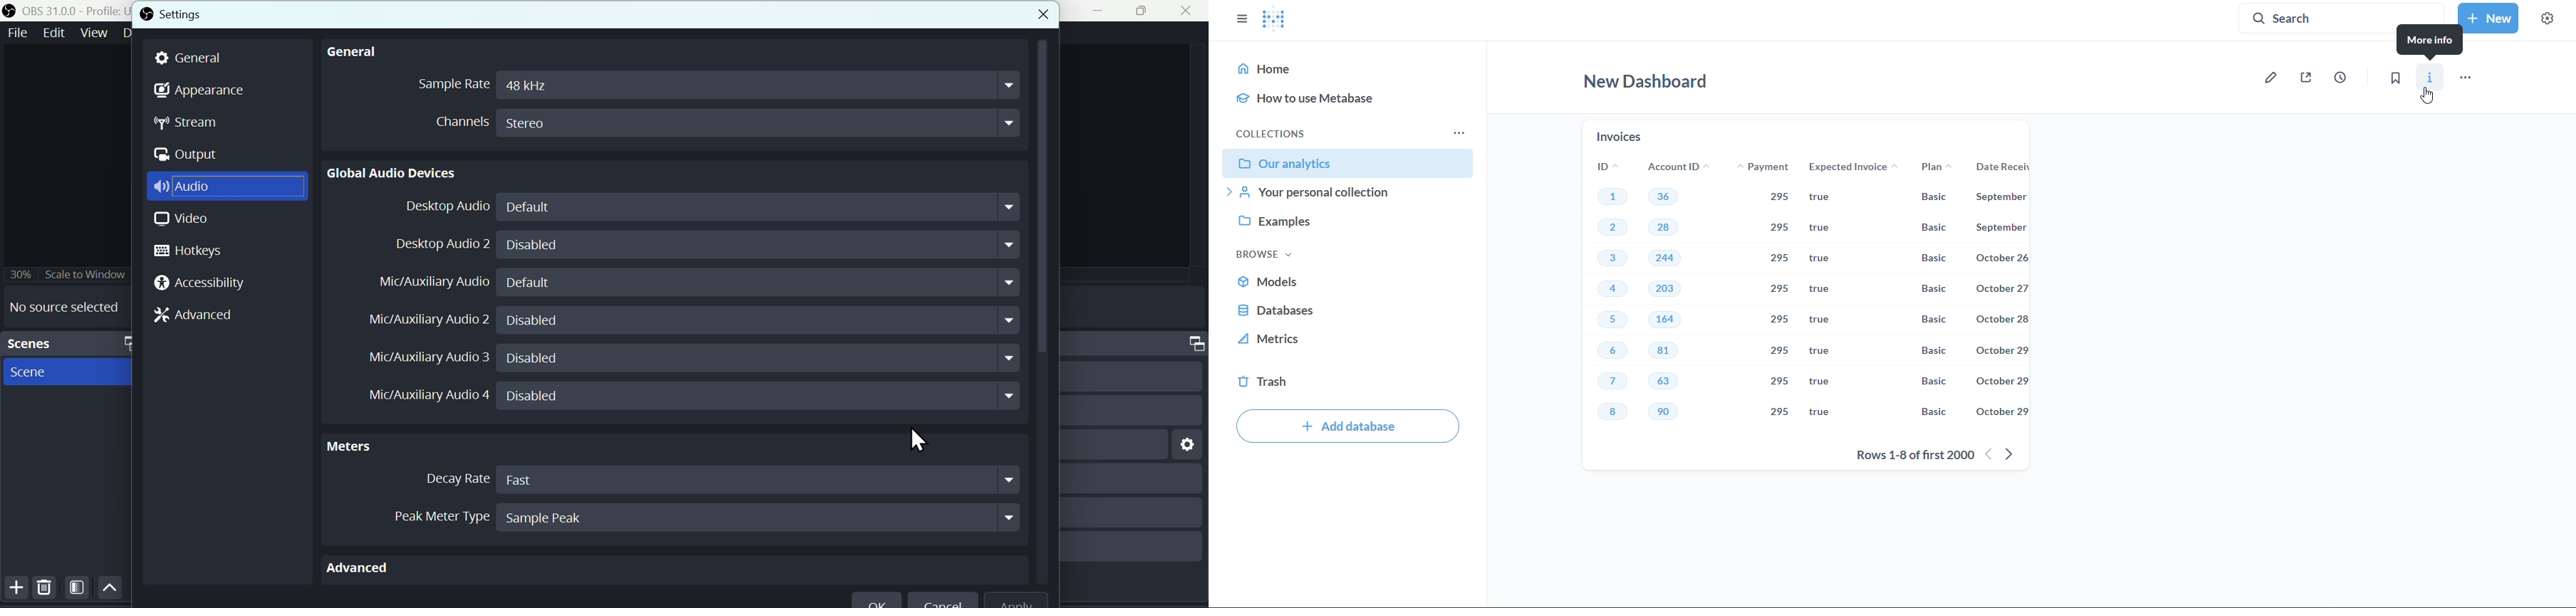 The image size is (2576, 616). Describe the element at coordinates (1822, 320) in the screenshot. I see `true` at that location.